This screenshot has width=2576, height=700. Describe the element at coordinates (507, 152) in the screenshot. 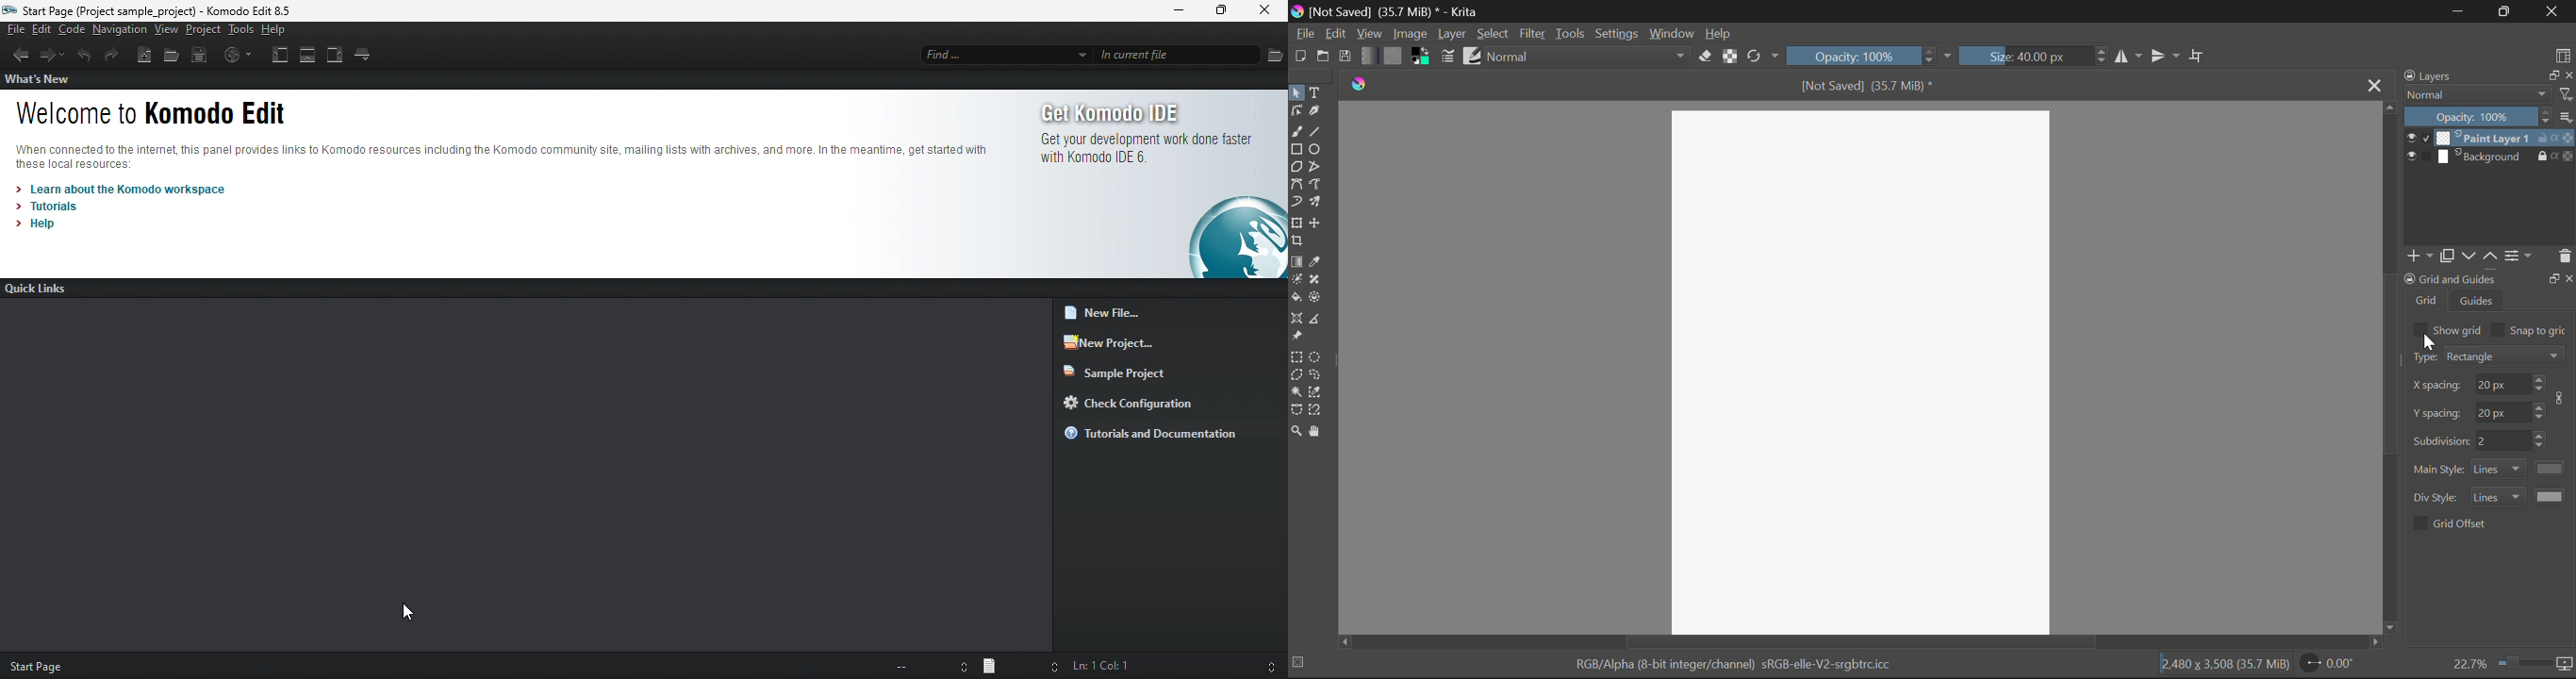

I see `komodo text` at that location.